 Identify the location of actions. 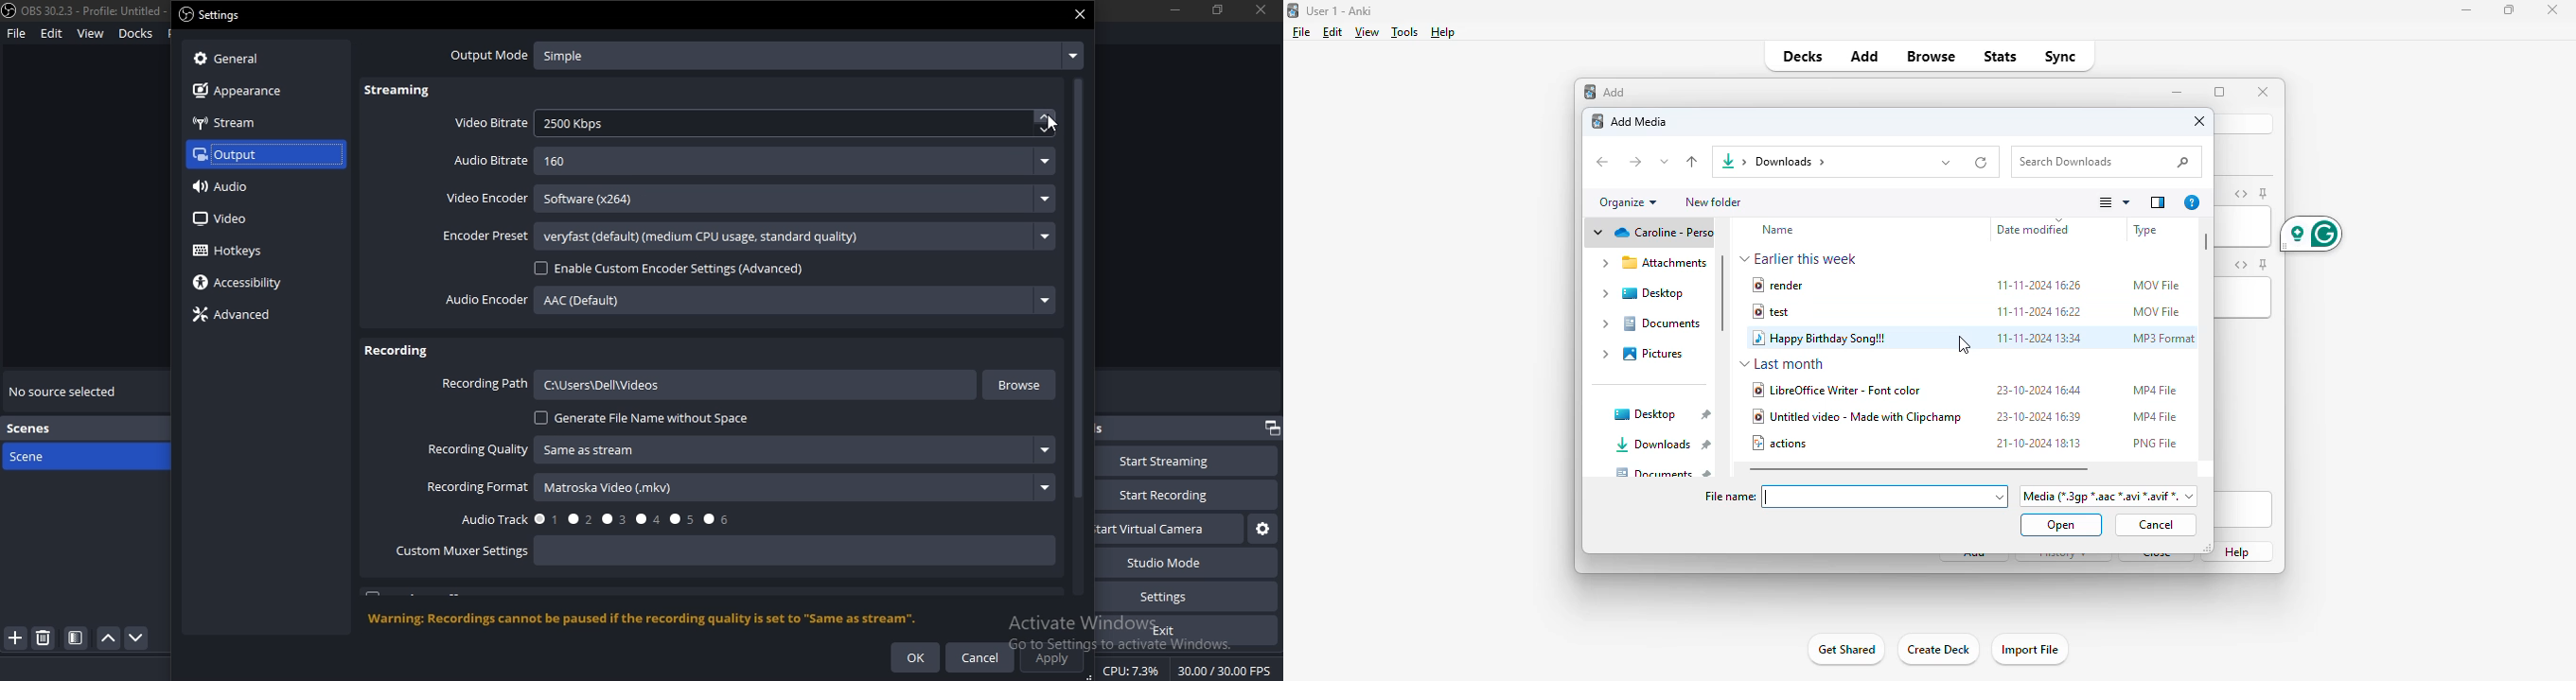
(1783, 444).